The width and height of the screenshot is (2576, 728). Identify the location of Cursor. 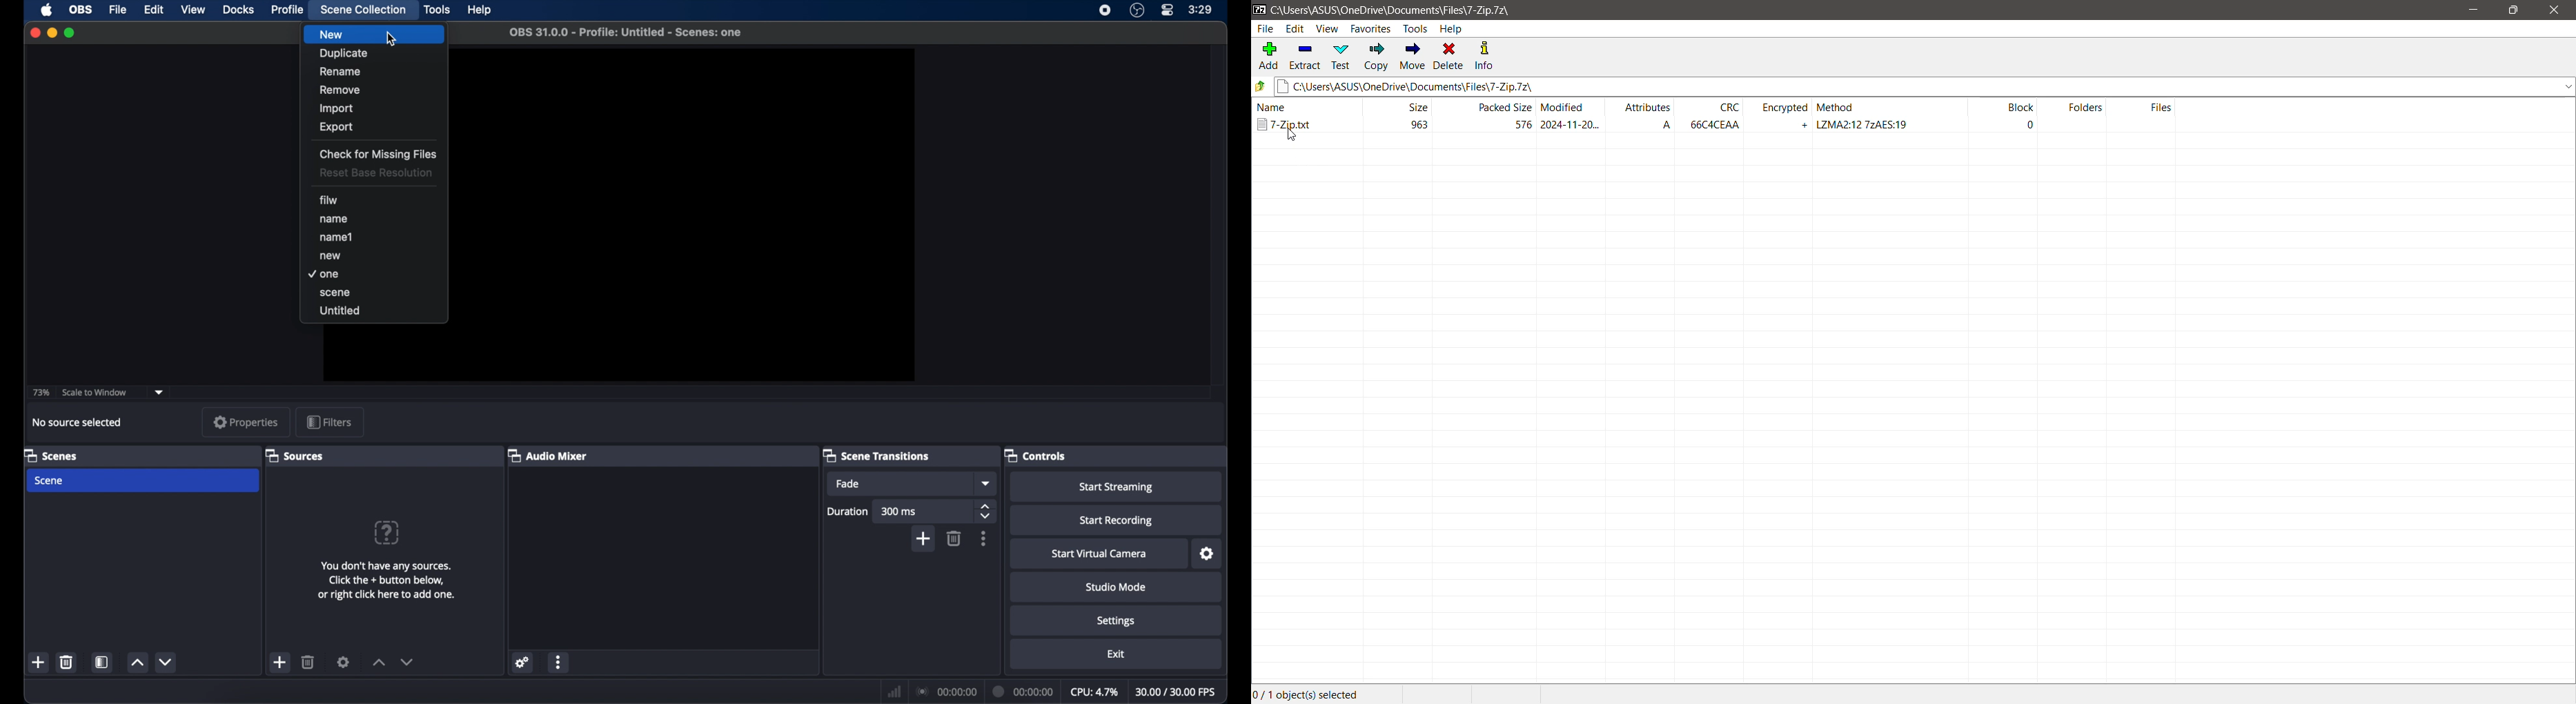
(391, 39).